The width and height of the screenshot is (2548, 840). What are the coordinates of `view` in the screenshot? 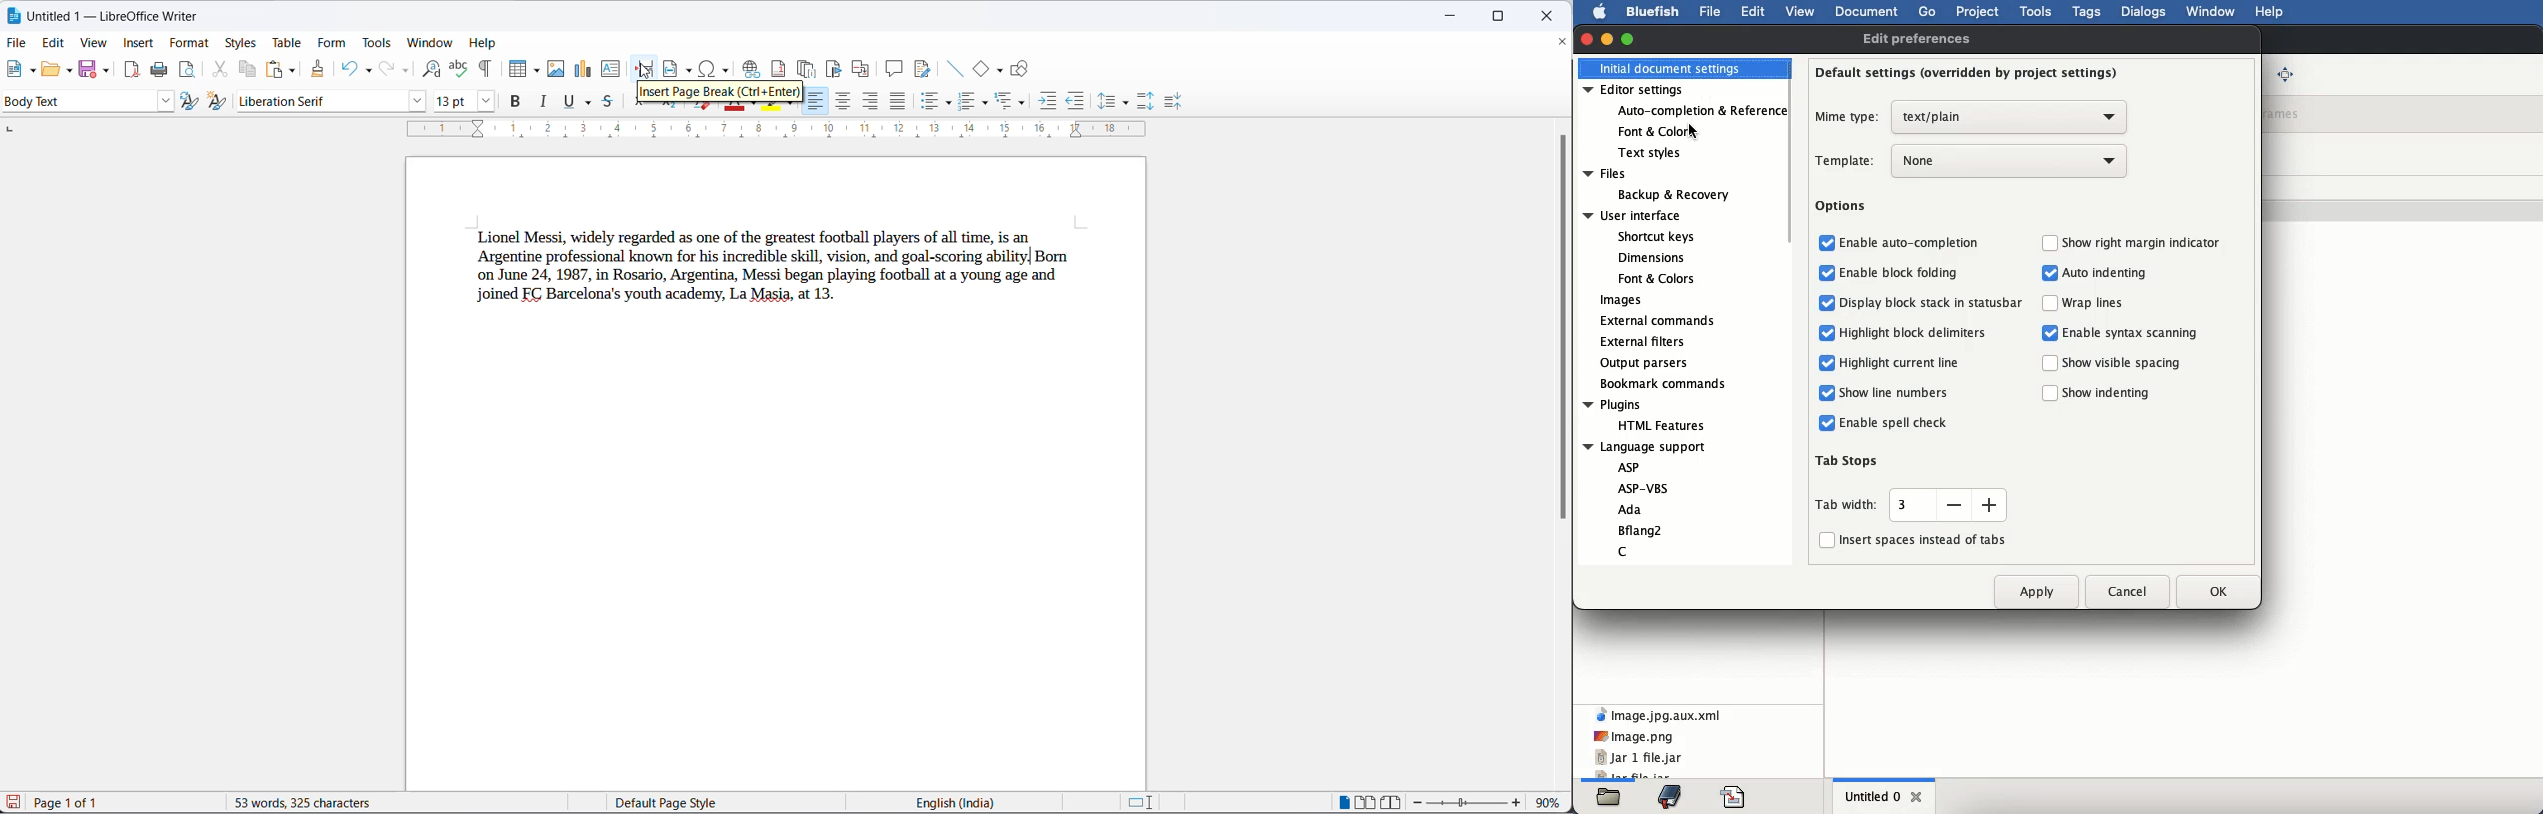 It's located at (93, 41).